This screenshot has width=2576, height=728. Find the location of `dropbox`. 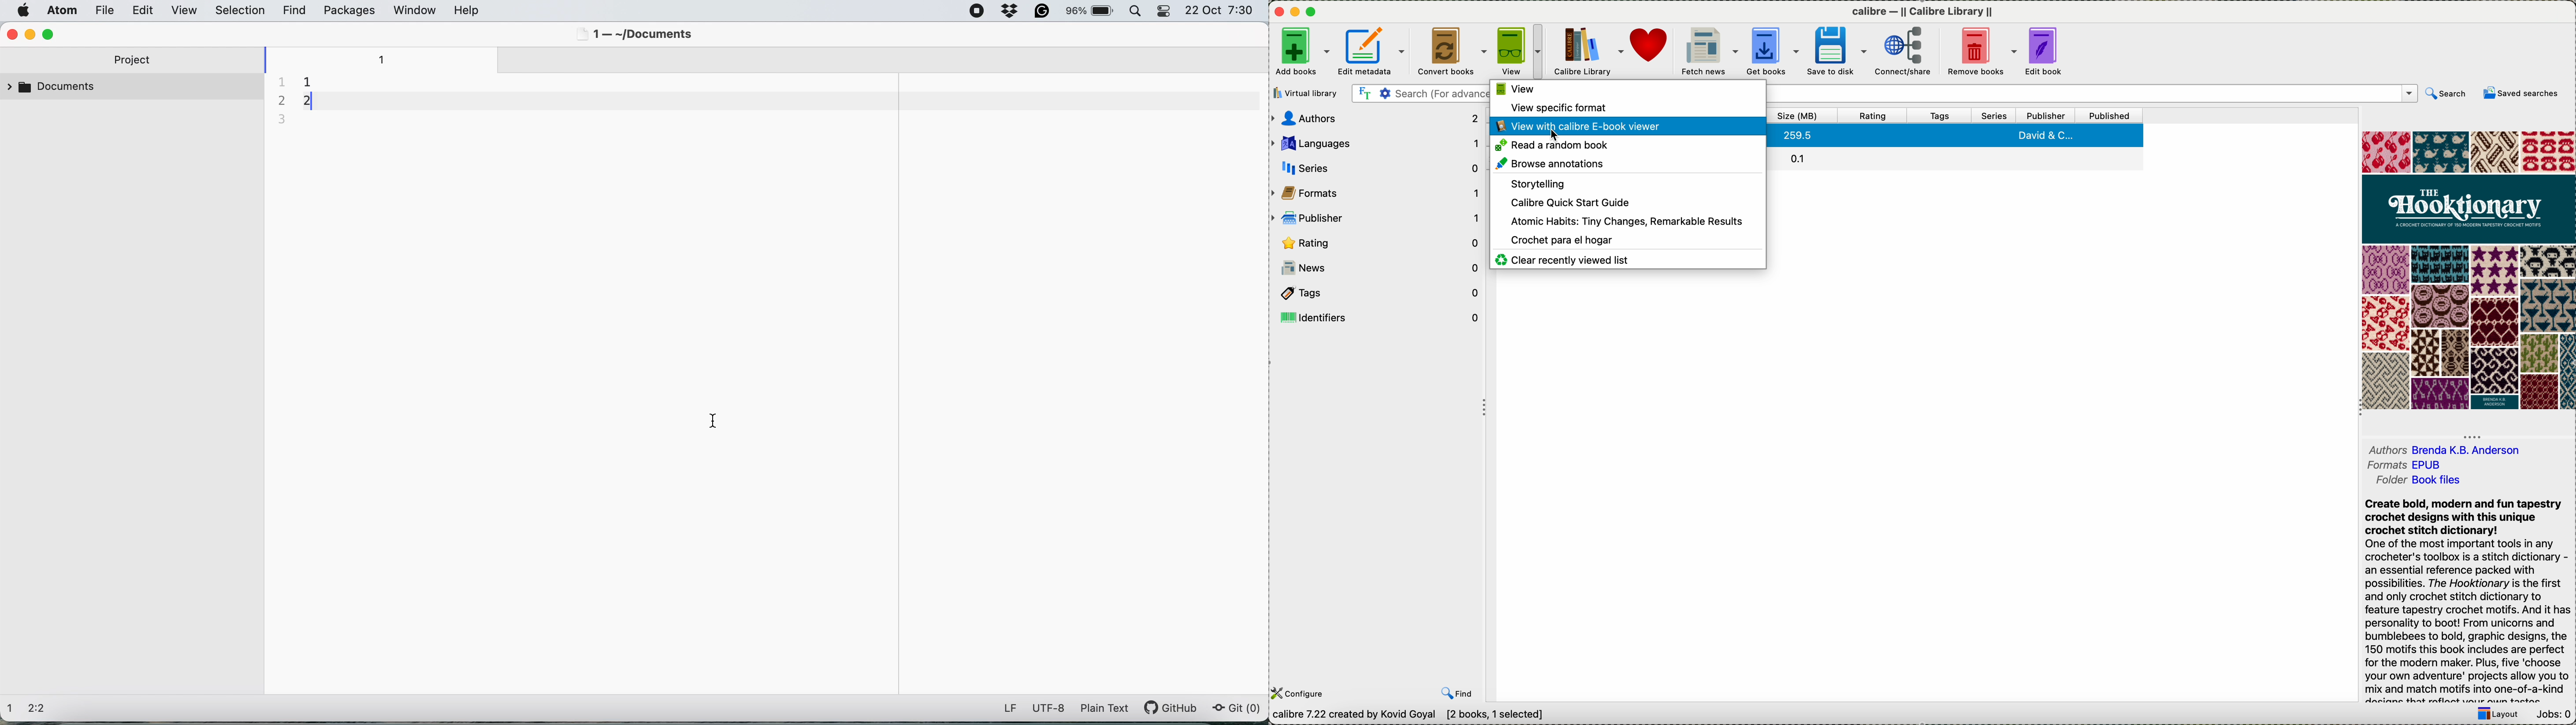

dropbox is located at coordinates (1009, 13).